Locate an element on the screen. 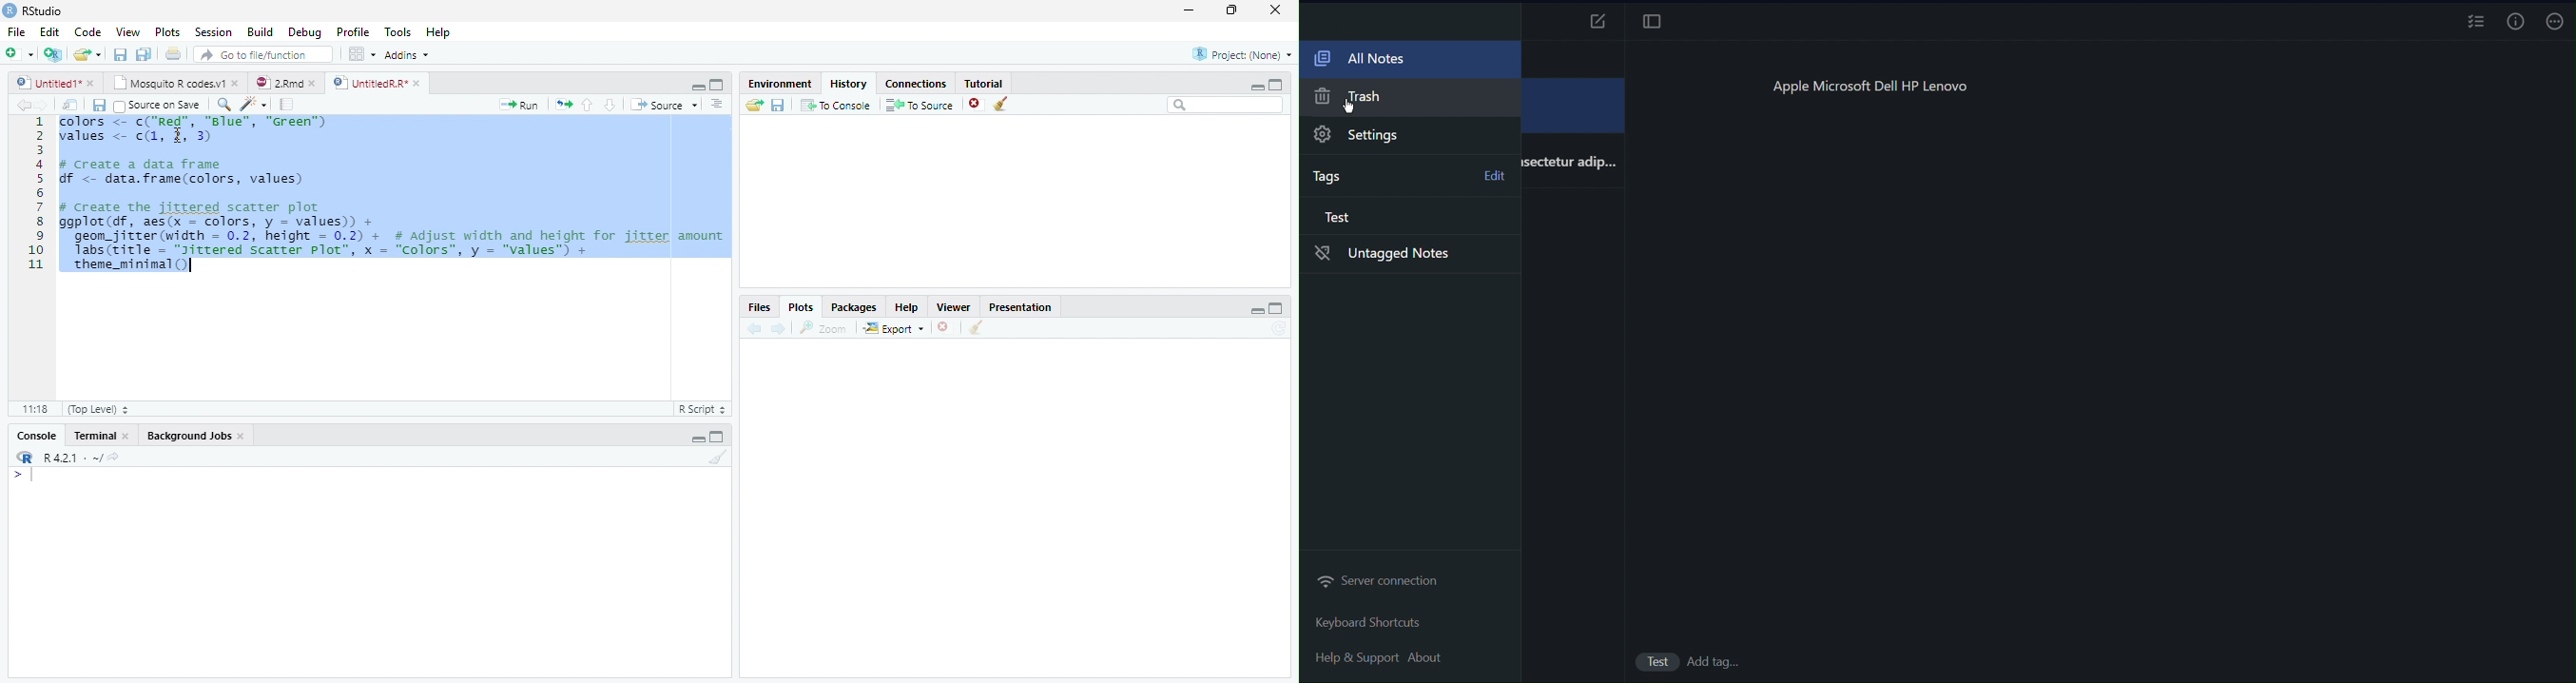  Presentation is located at coordinates (1019, 306).